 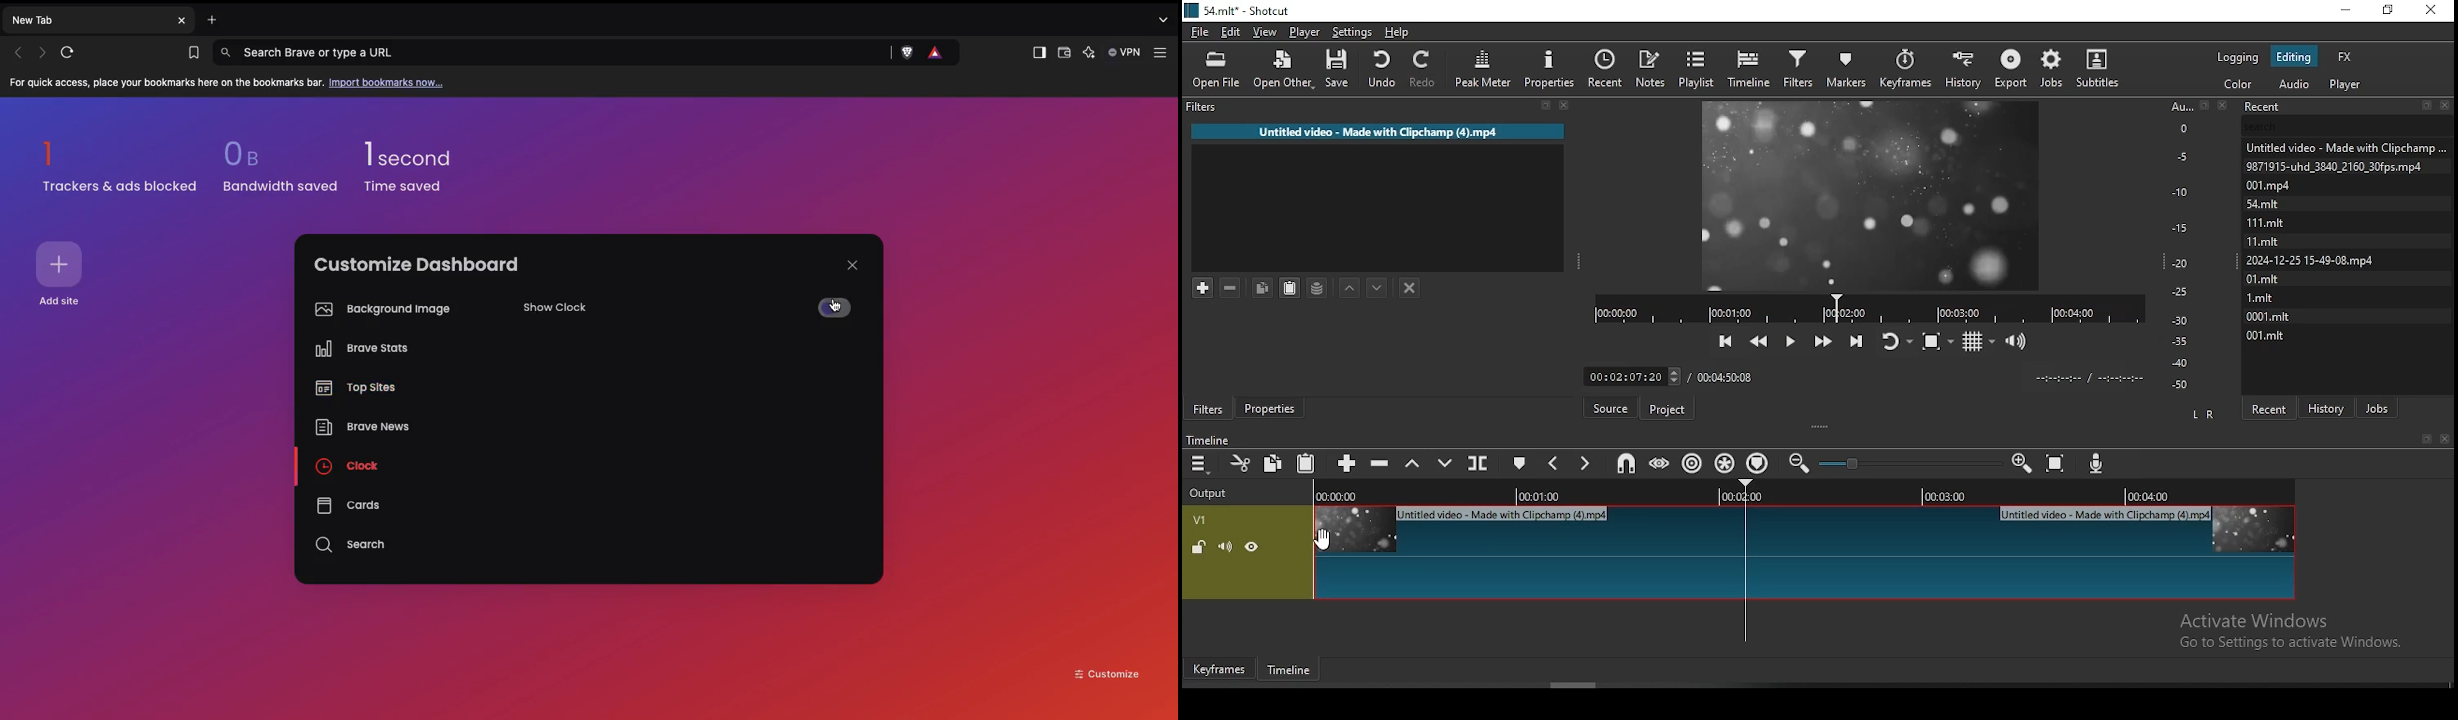 What do you see at coordinates (1854, 339) in the screenshot?
I see `skip to the next point` at bounding box center [1854, 339].